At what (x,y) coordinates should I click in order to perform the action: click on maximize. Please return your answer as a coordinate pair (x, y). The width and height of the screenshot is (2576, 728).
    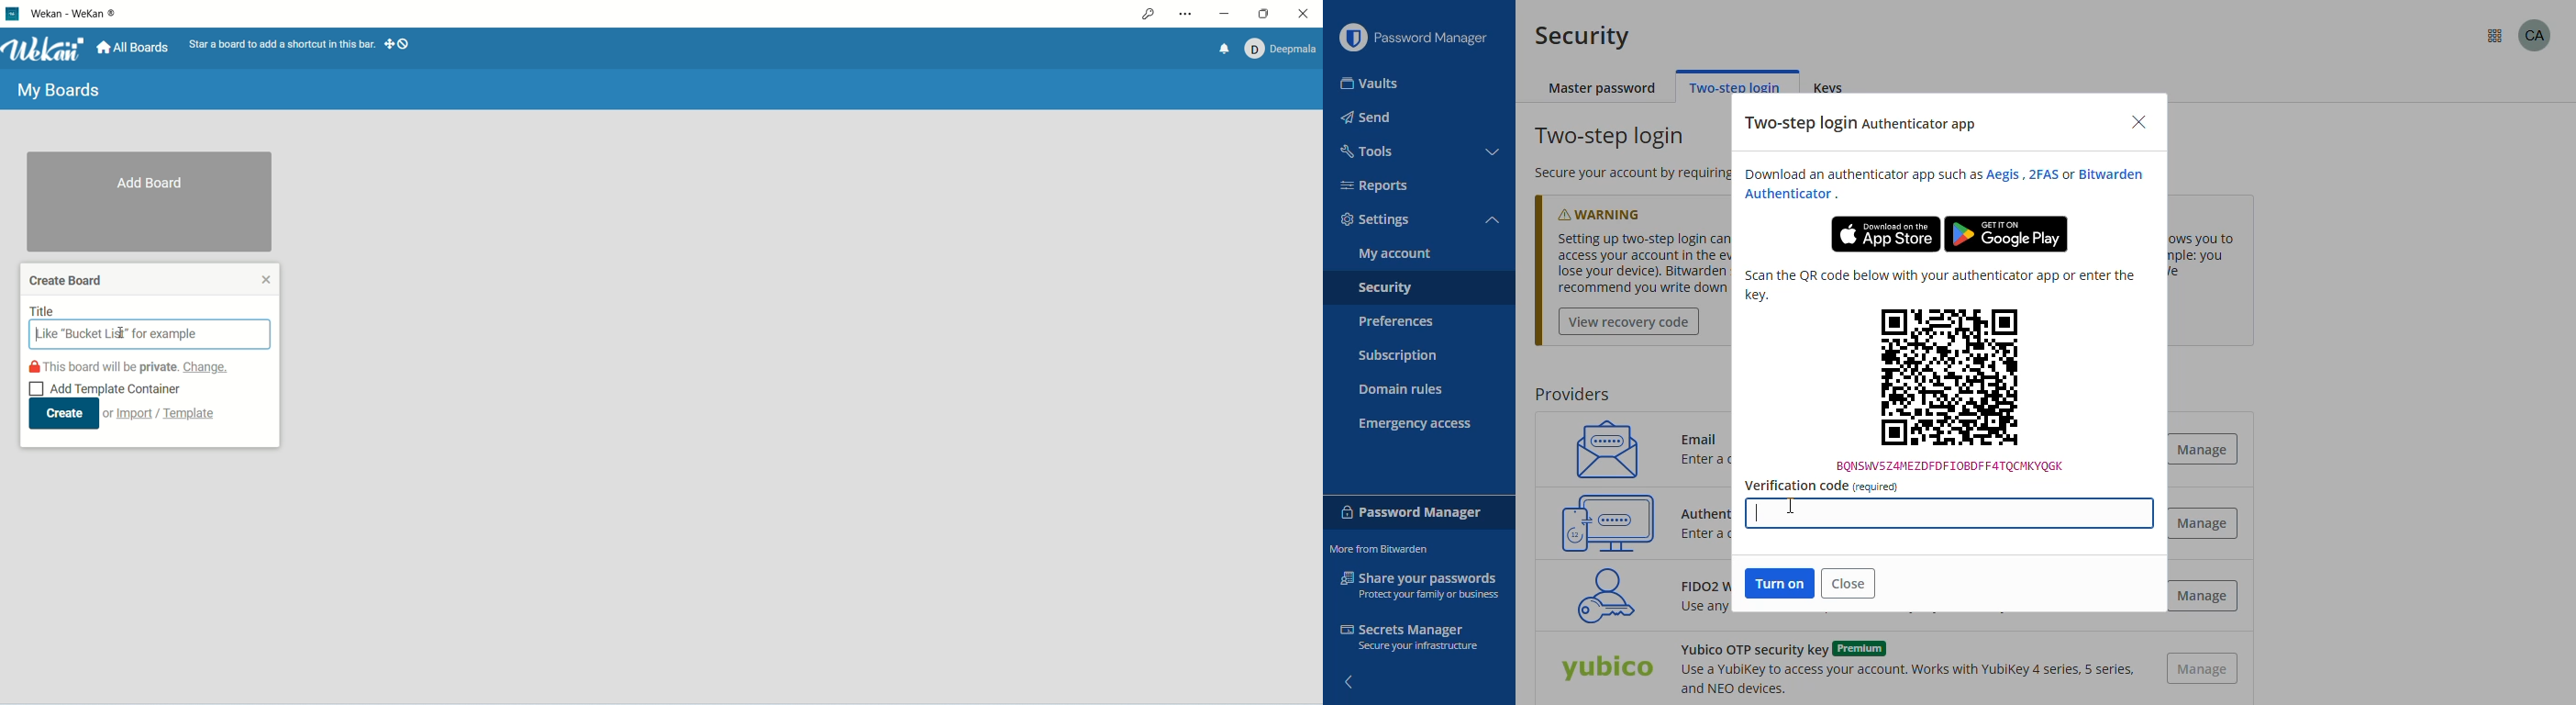
    Looking at the image, I should click on (1264, 16).